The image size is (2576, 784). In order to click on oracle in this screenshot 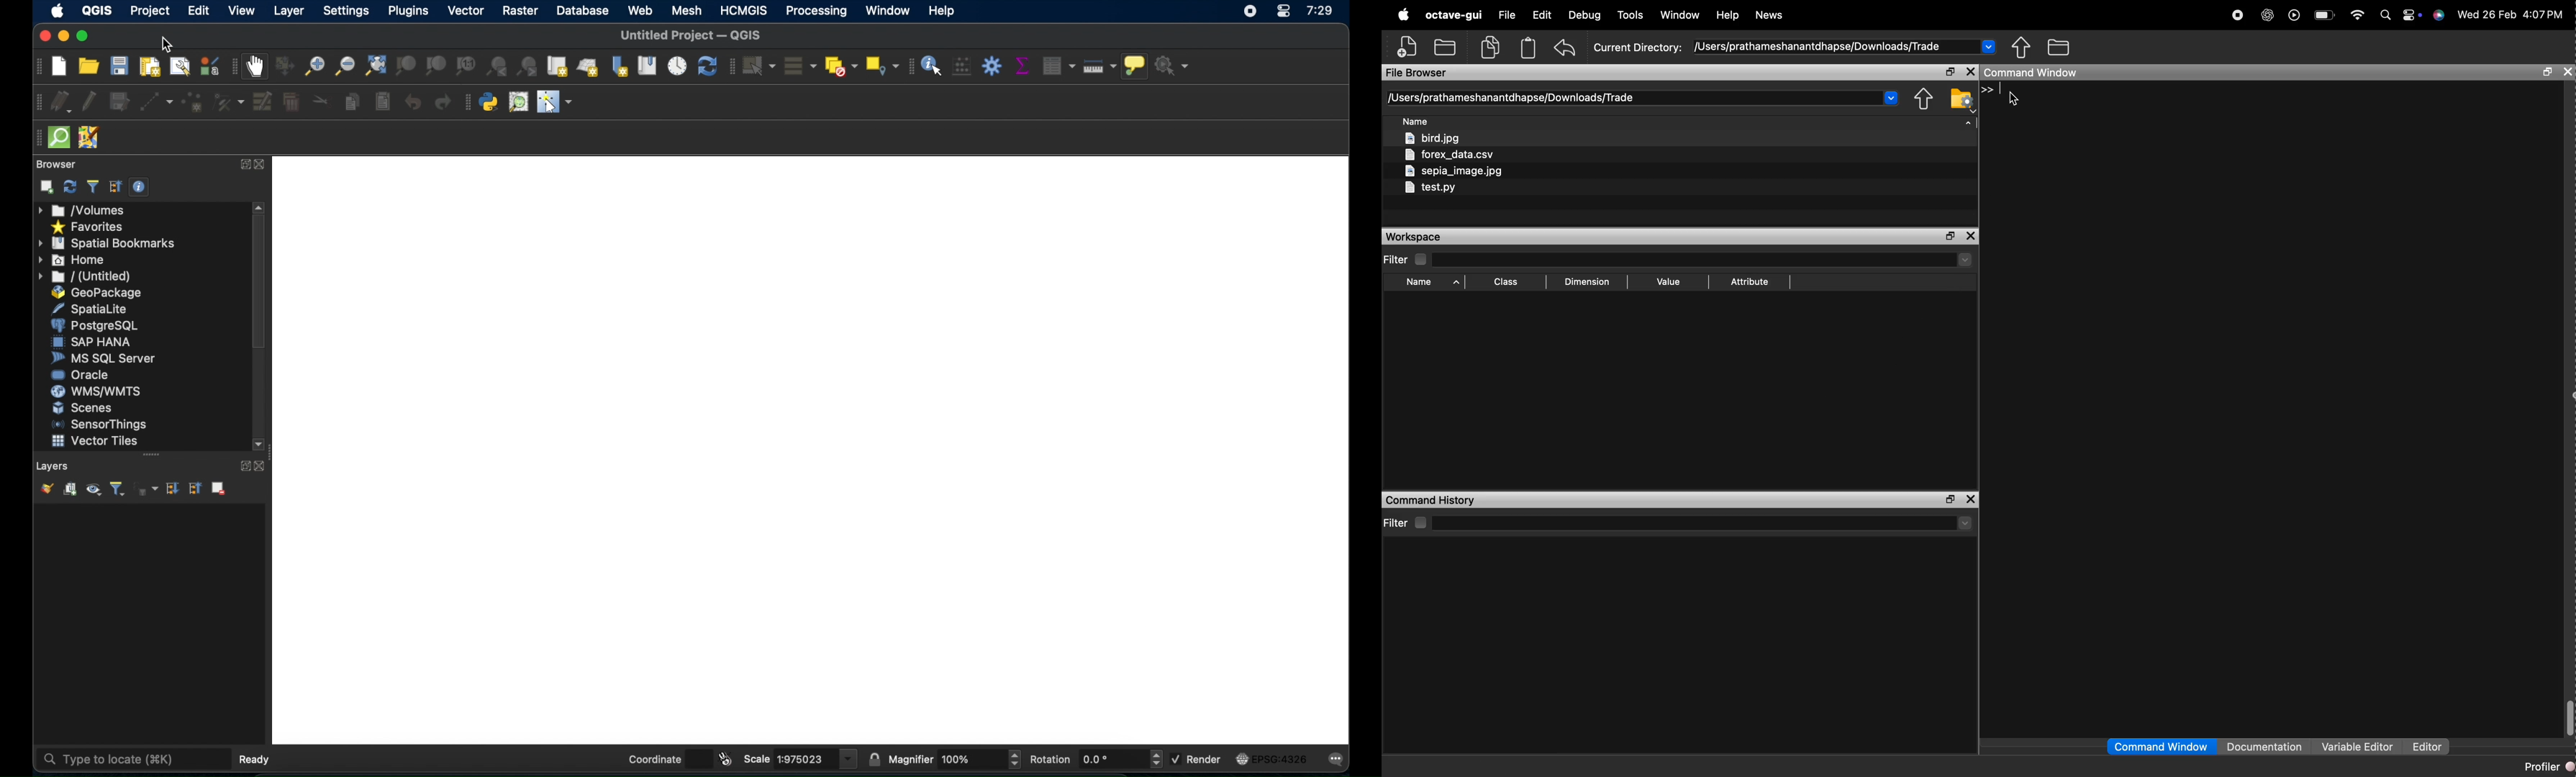, I will do `click(81, 376)`.